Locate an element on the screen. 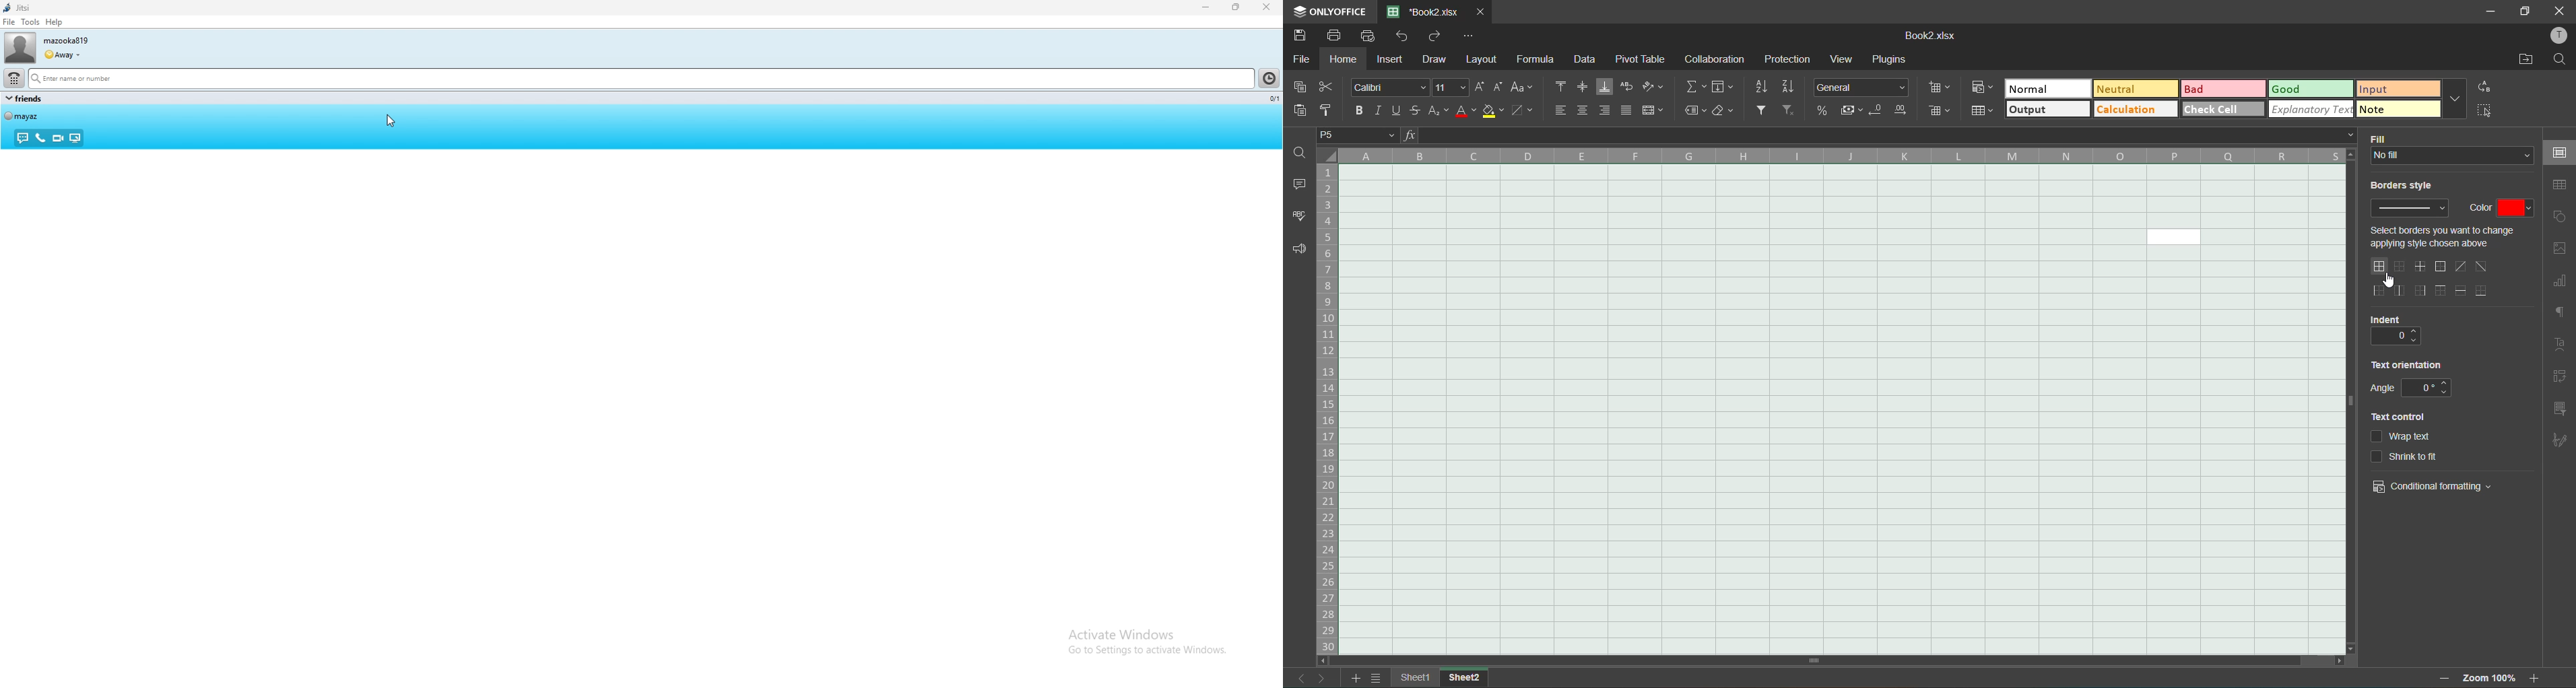  copy style is located at coordinates (1330, 110).